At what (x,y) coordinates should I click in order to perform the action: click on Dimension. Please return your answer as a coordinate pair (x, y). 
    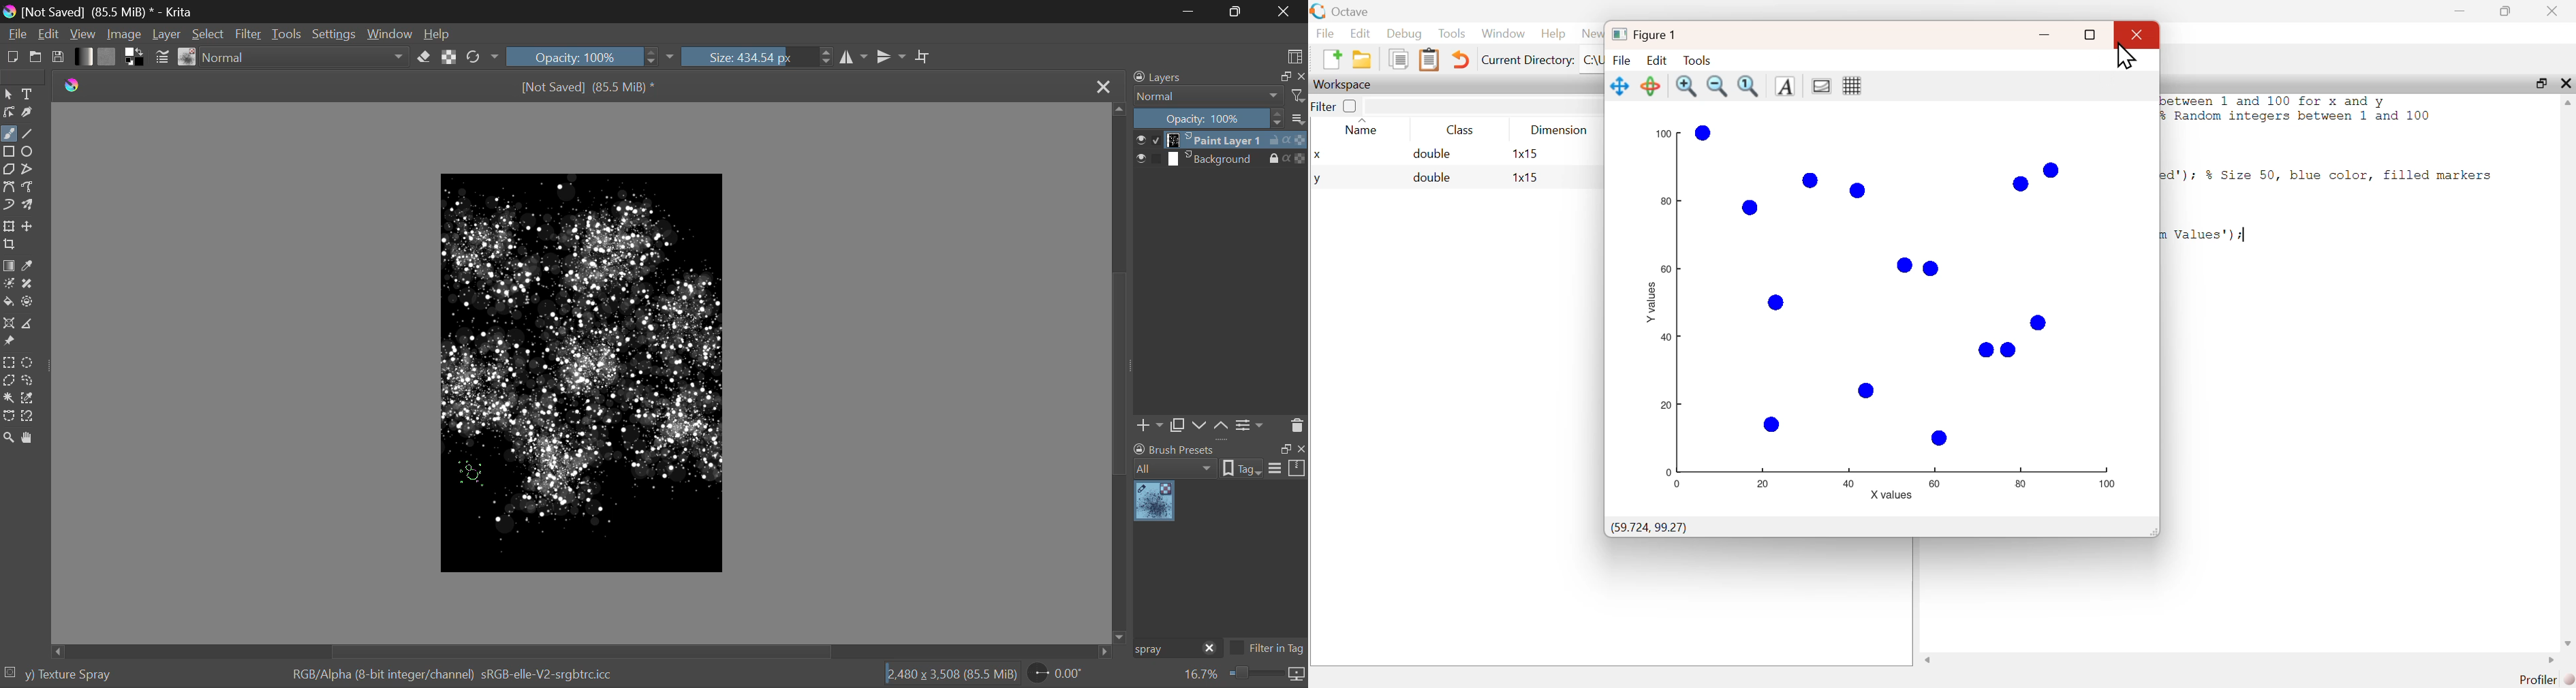
    Looking at the image, I should click on (1560, 131).